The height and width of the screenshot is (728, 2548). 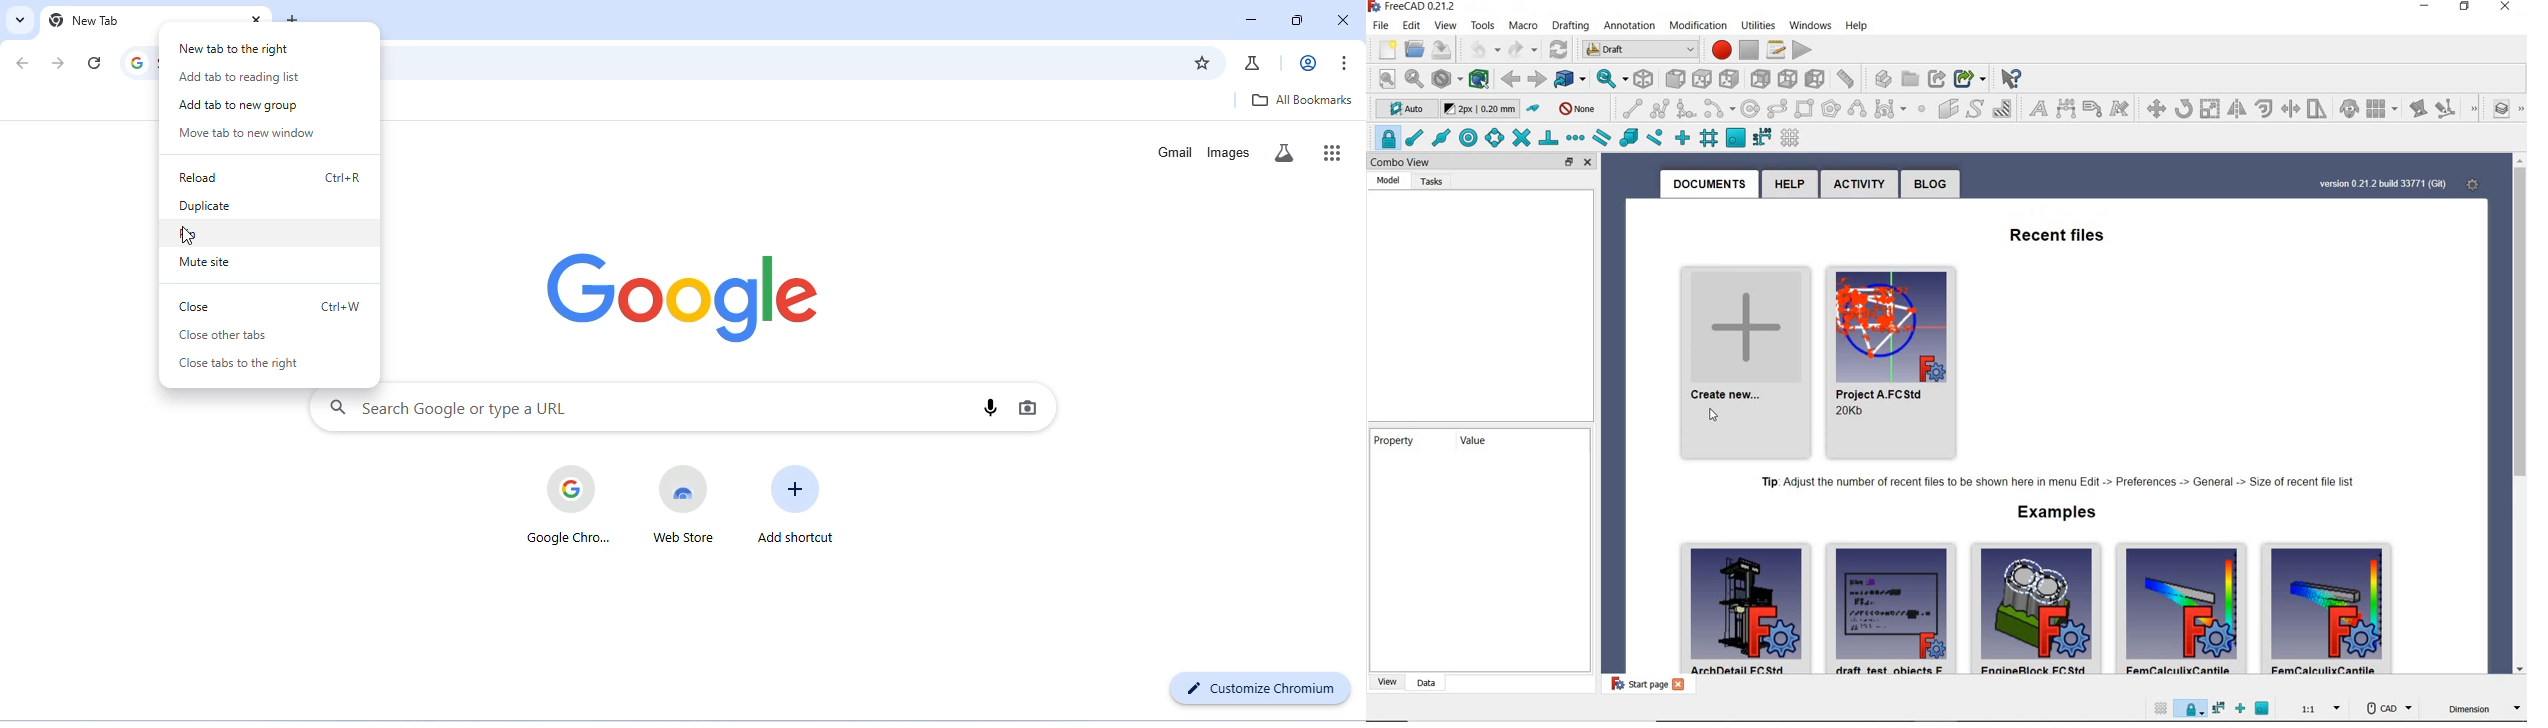 What do you see at coordinates (2444, 109) in the screenshot?
I see `subelement highlight` at bounding box center [2444, 109].